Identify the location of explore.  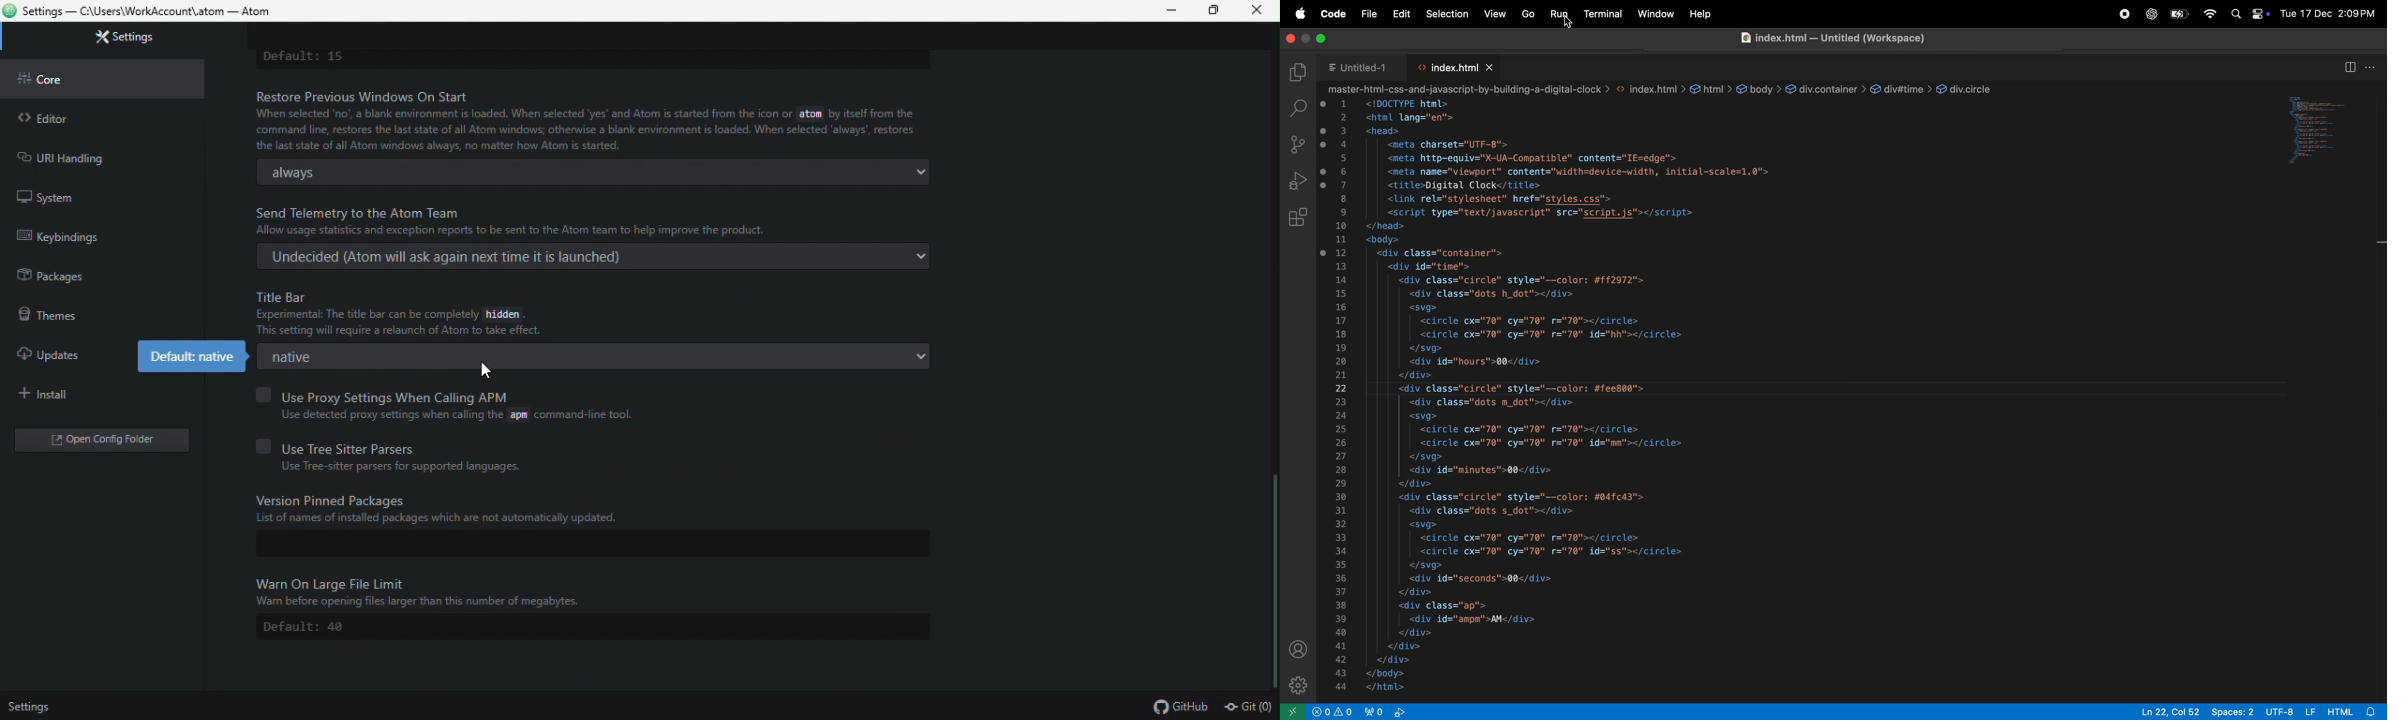
(1297, 73).